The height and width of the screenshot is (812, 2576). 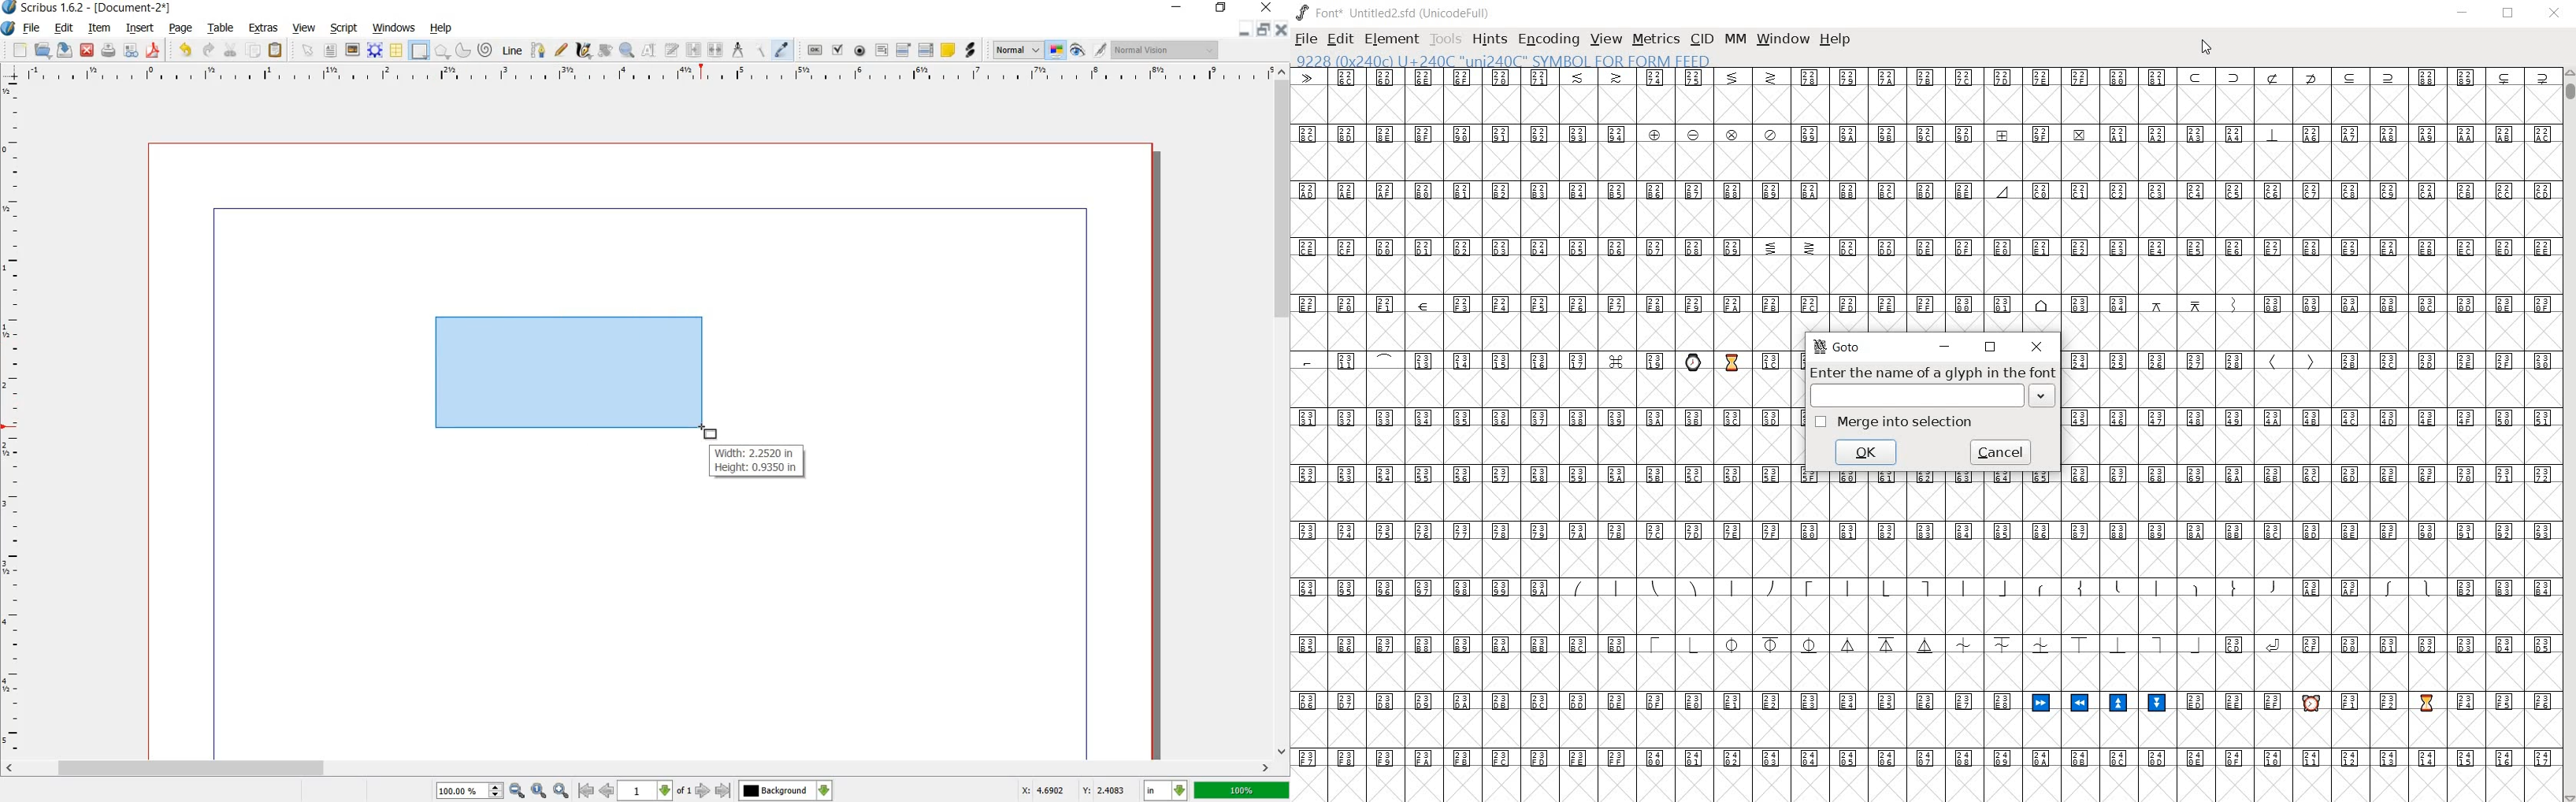 I want to click on IMAGE, so click(x=353, y=49).